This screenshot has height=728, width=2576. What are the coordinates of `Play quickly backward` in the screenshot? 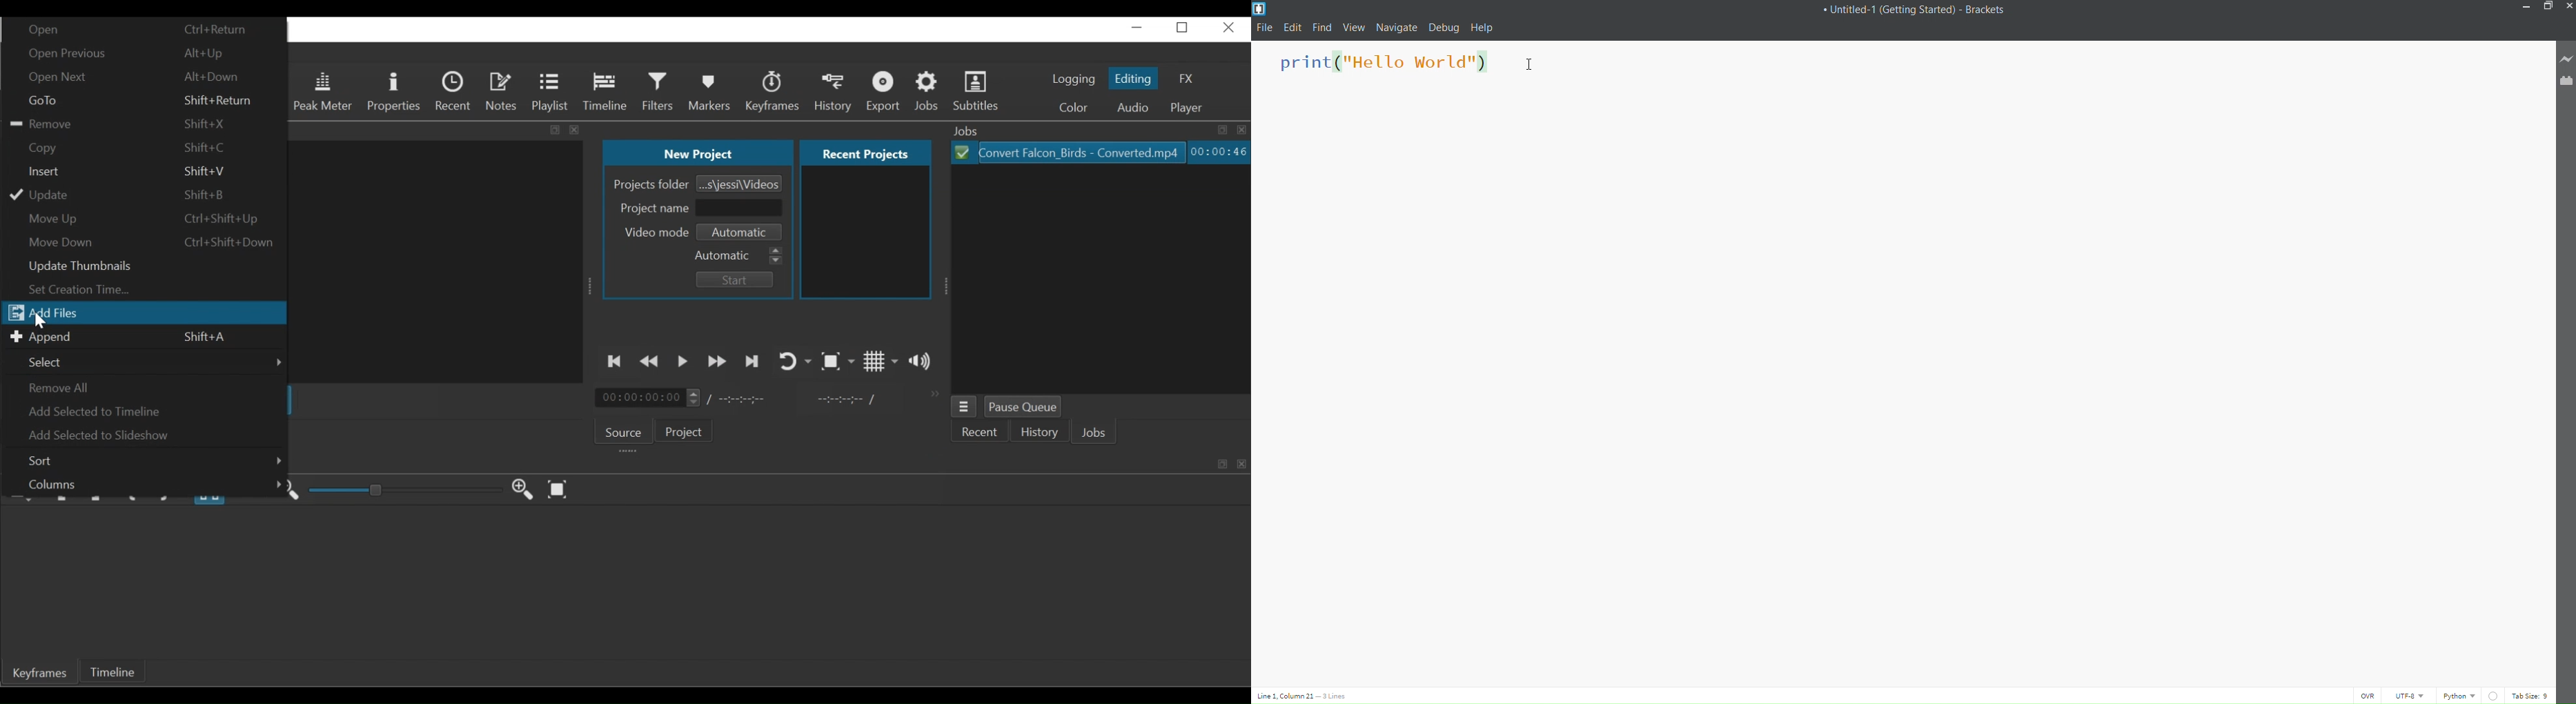 It's located at (648, 360).